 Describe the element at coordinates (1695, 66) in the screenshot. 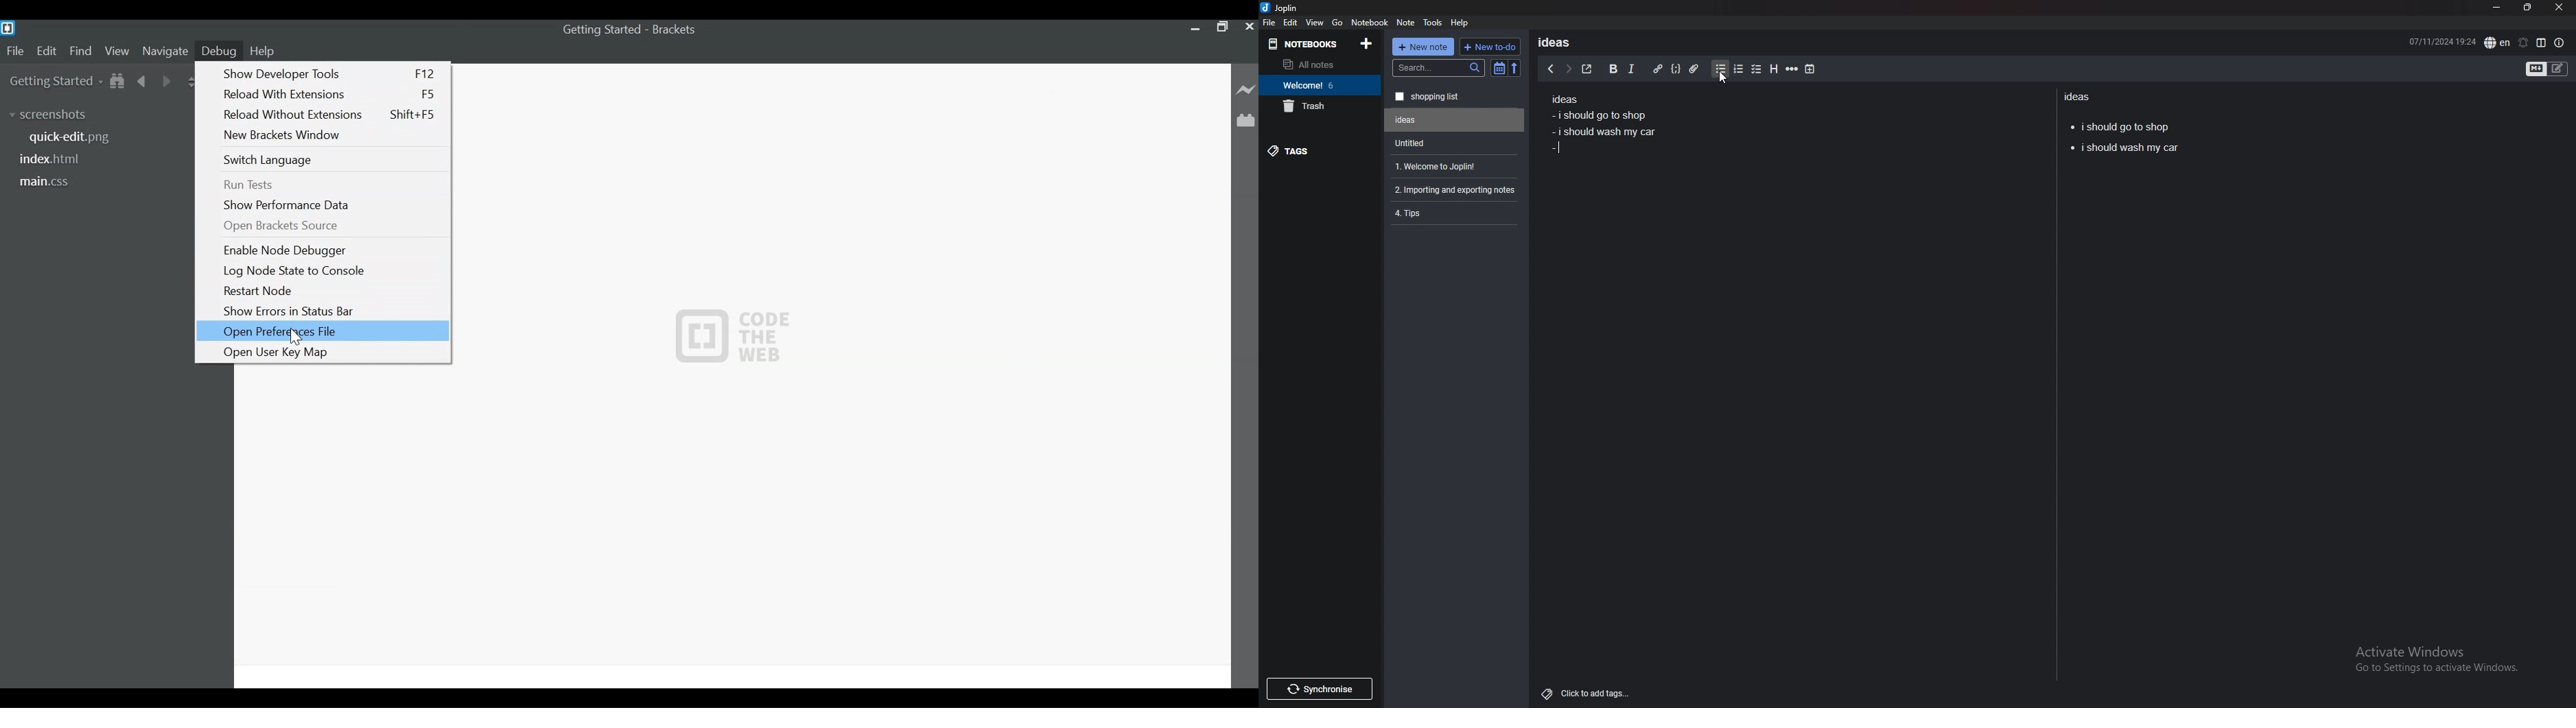

I see `attachment` at that location.